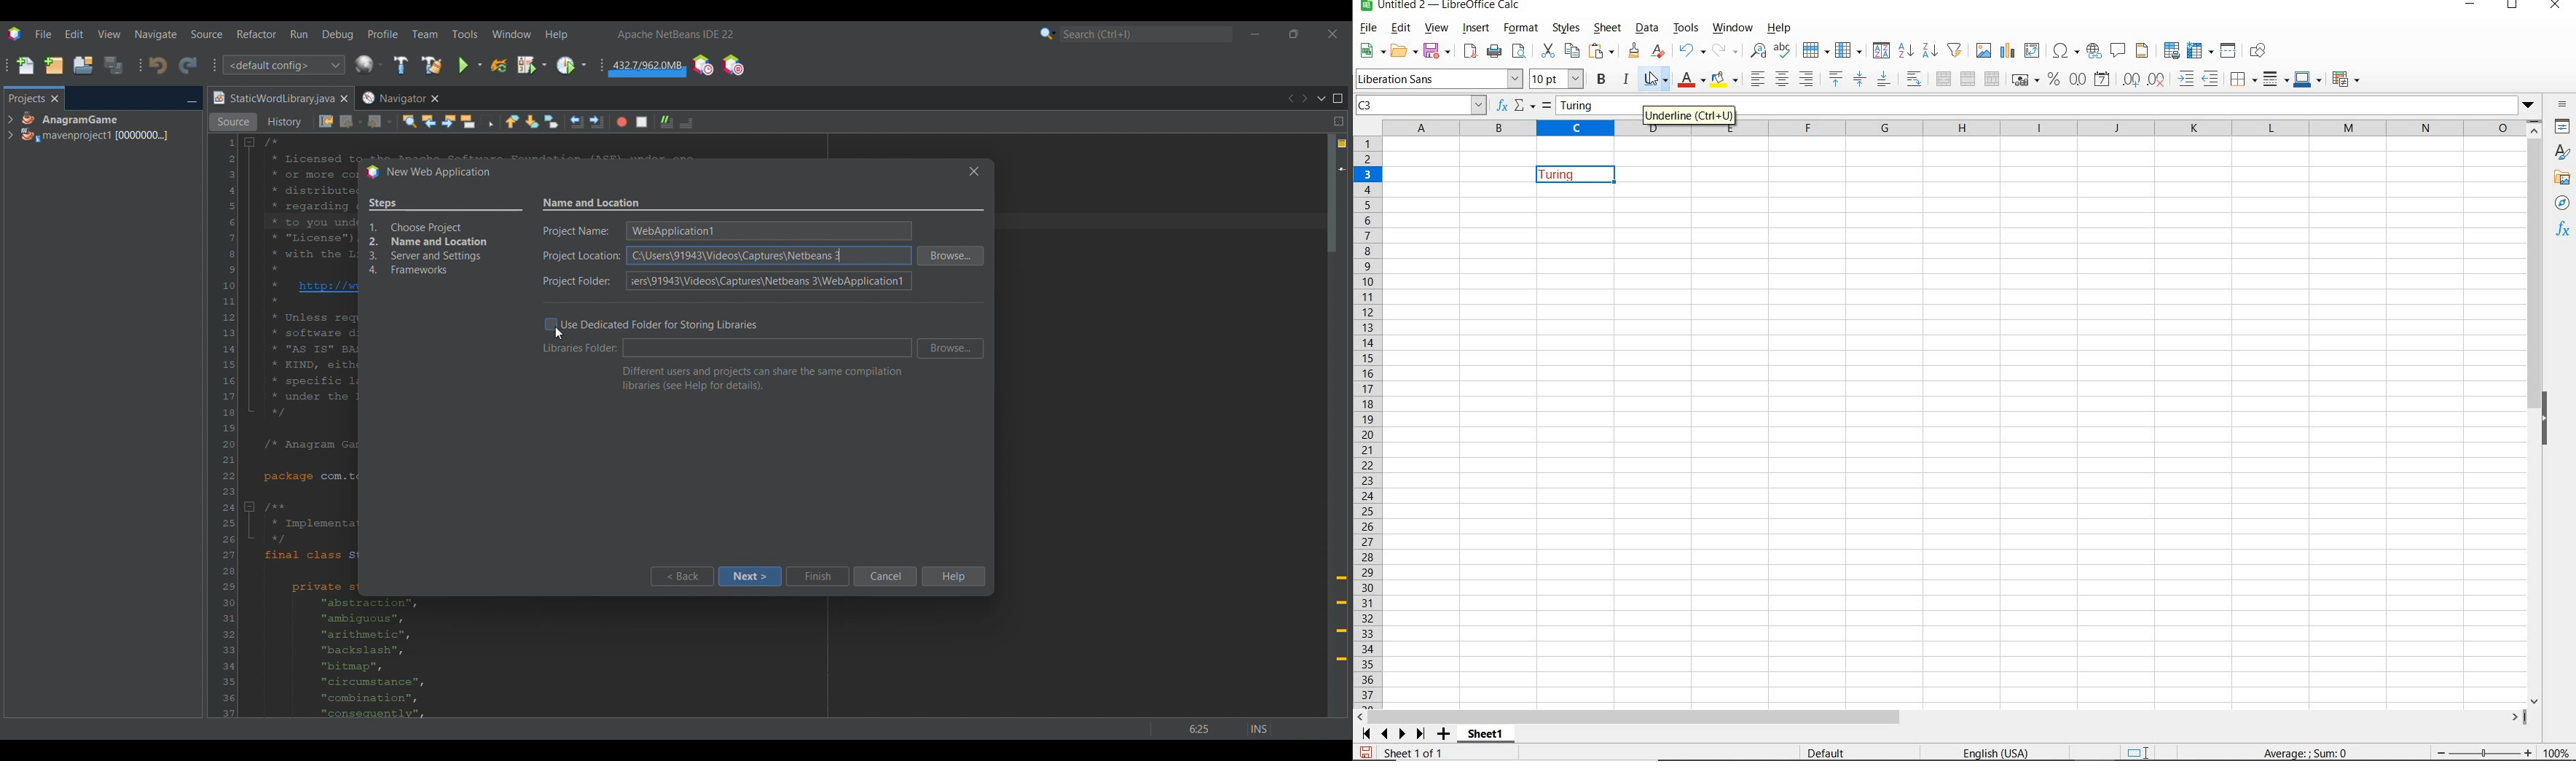  I want to click on BOLD, so click(1603, 80).